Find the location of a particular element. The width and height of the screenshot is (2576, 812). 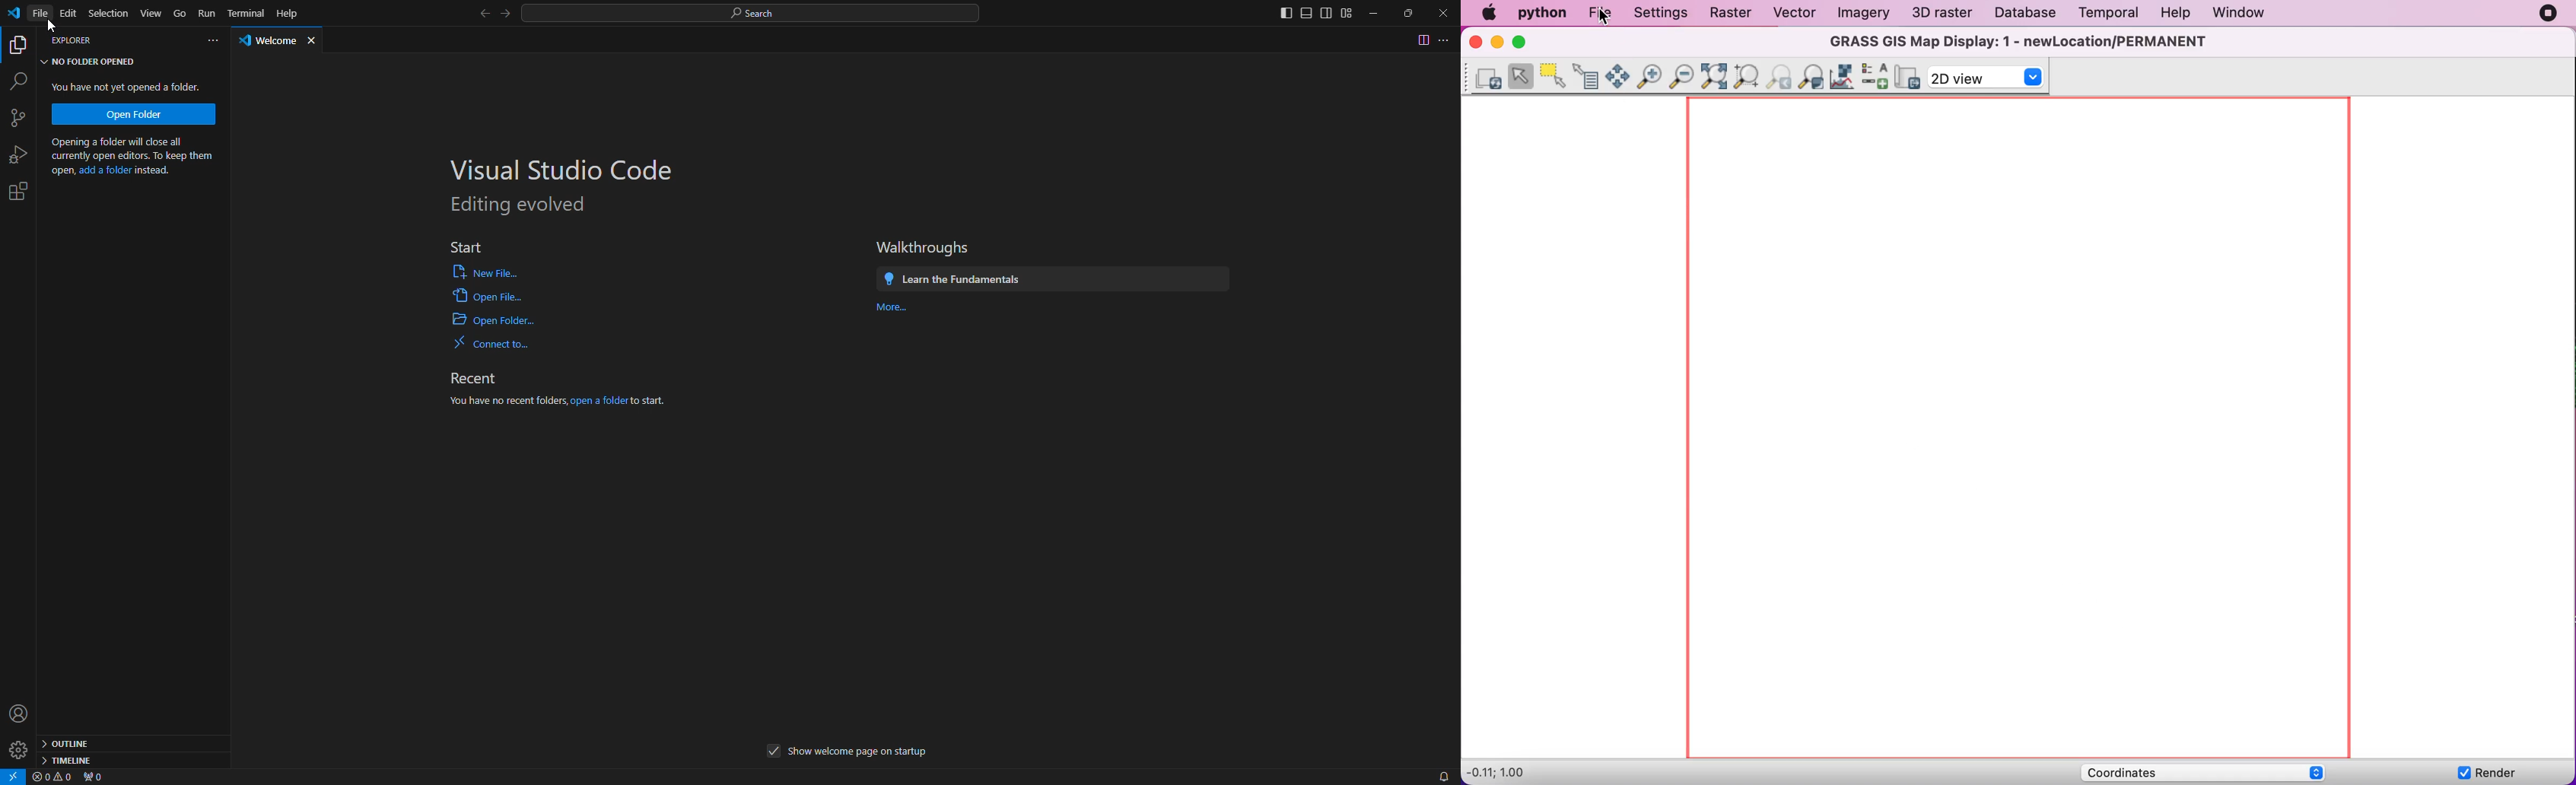

learn the fundamentals is located at coordinates (953, 279).